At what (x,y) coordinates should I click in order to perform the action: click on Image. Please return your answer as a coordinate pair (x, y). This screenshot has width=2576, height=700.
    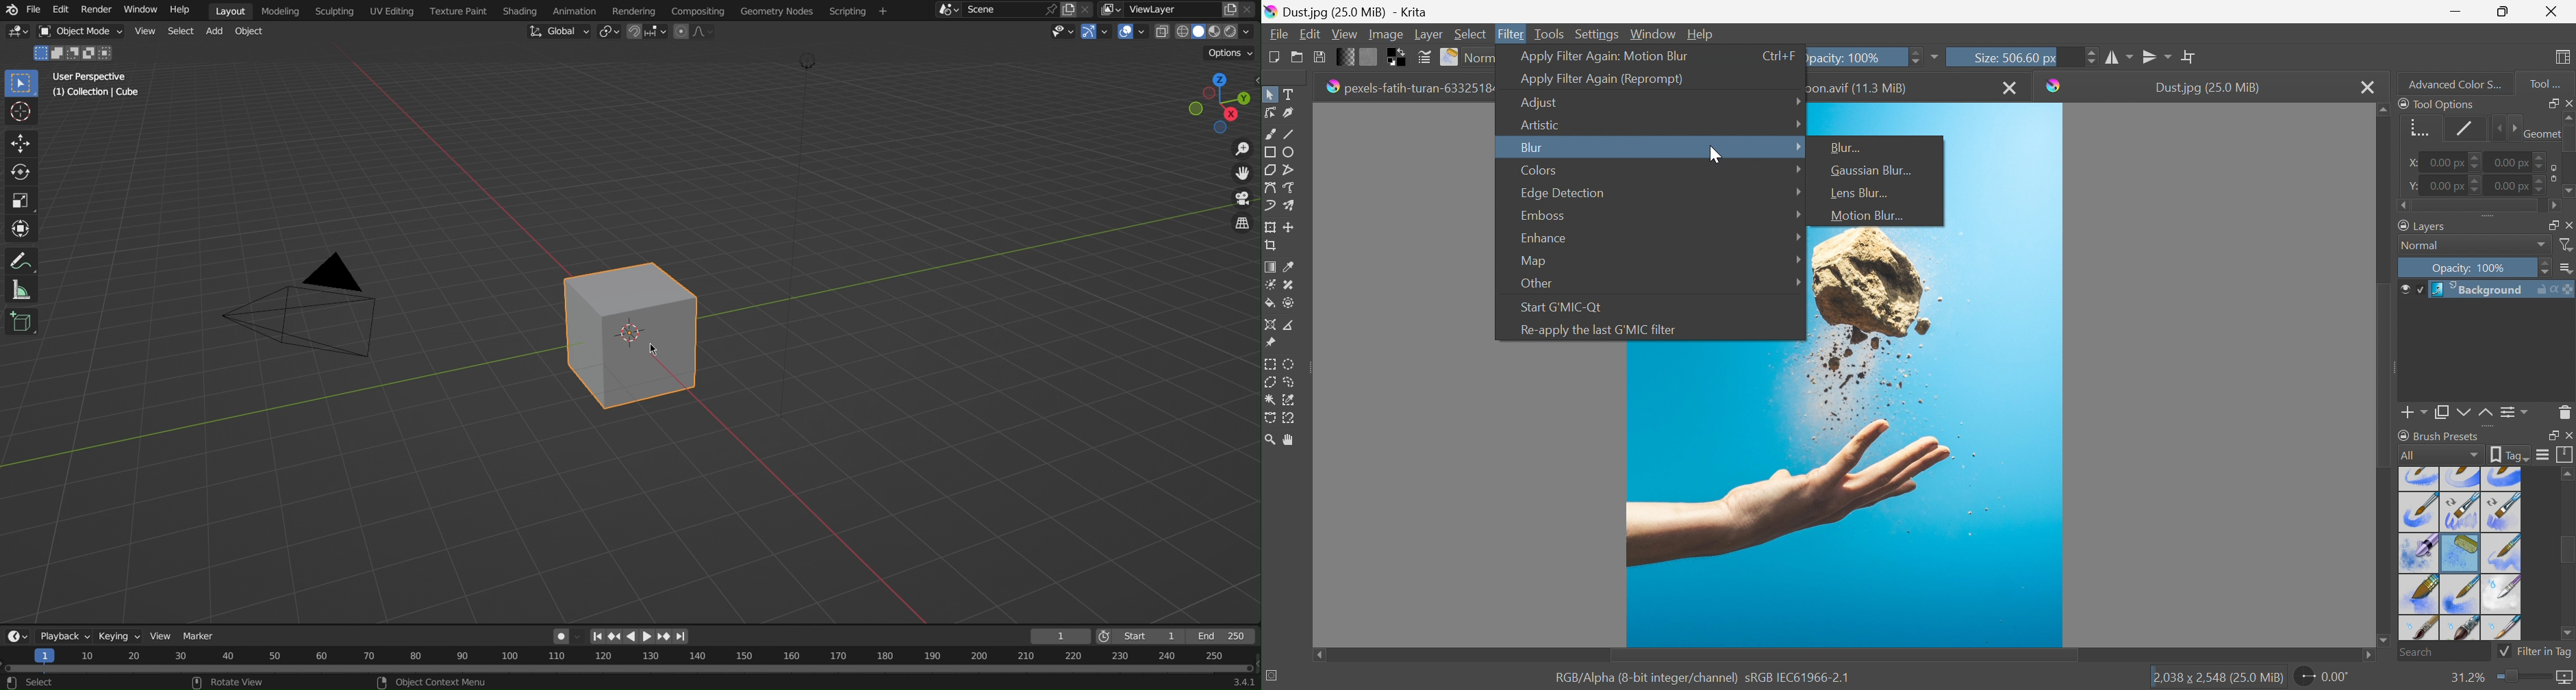
    Looking at the image, I should click on (1385, 34).